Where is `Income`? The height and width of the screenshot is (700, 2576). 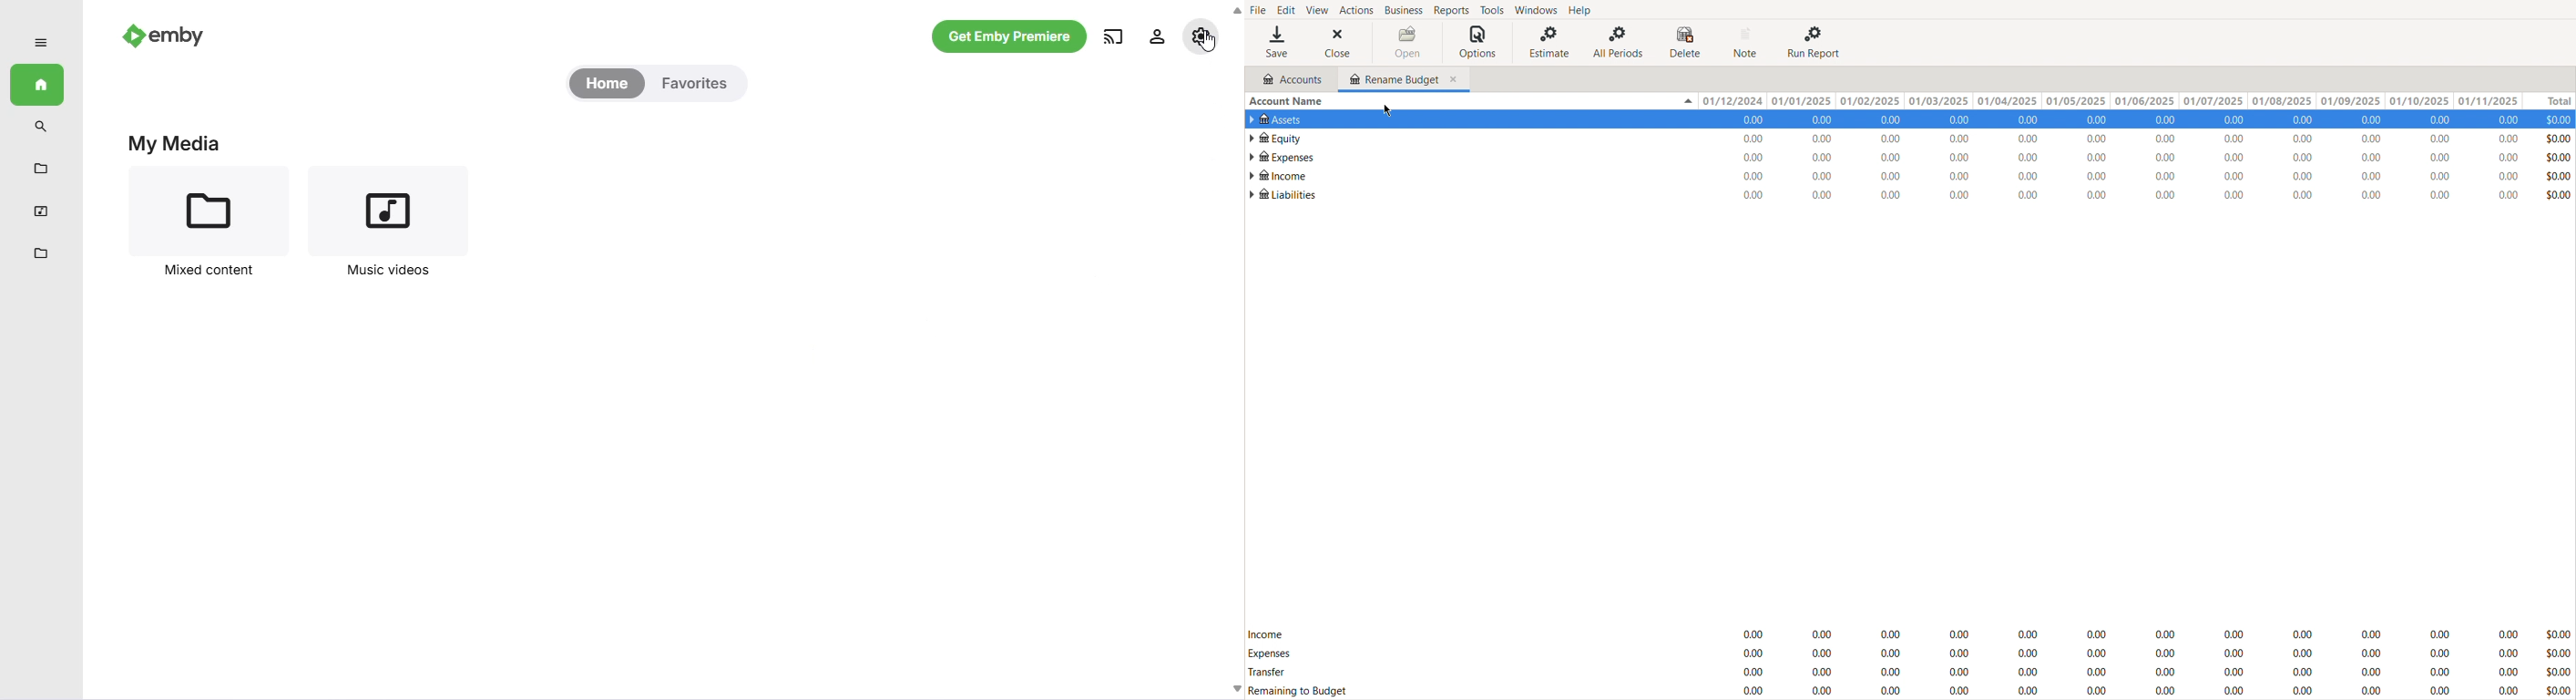 Income is located at coordinates (1266, 633).